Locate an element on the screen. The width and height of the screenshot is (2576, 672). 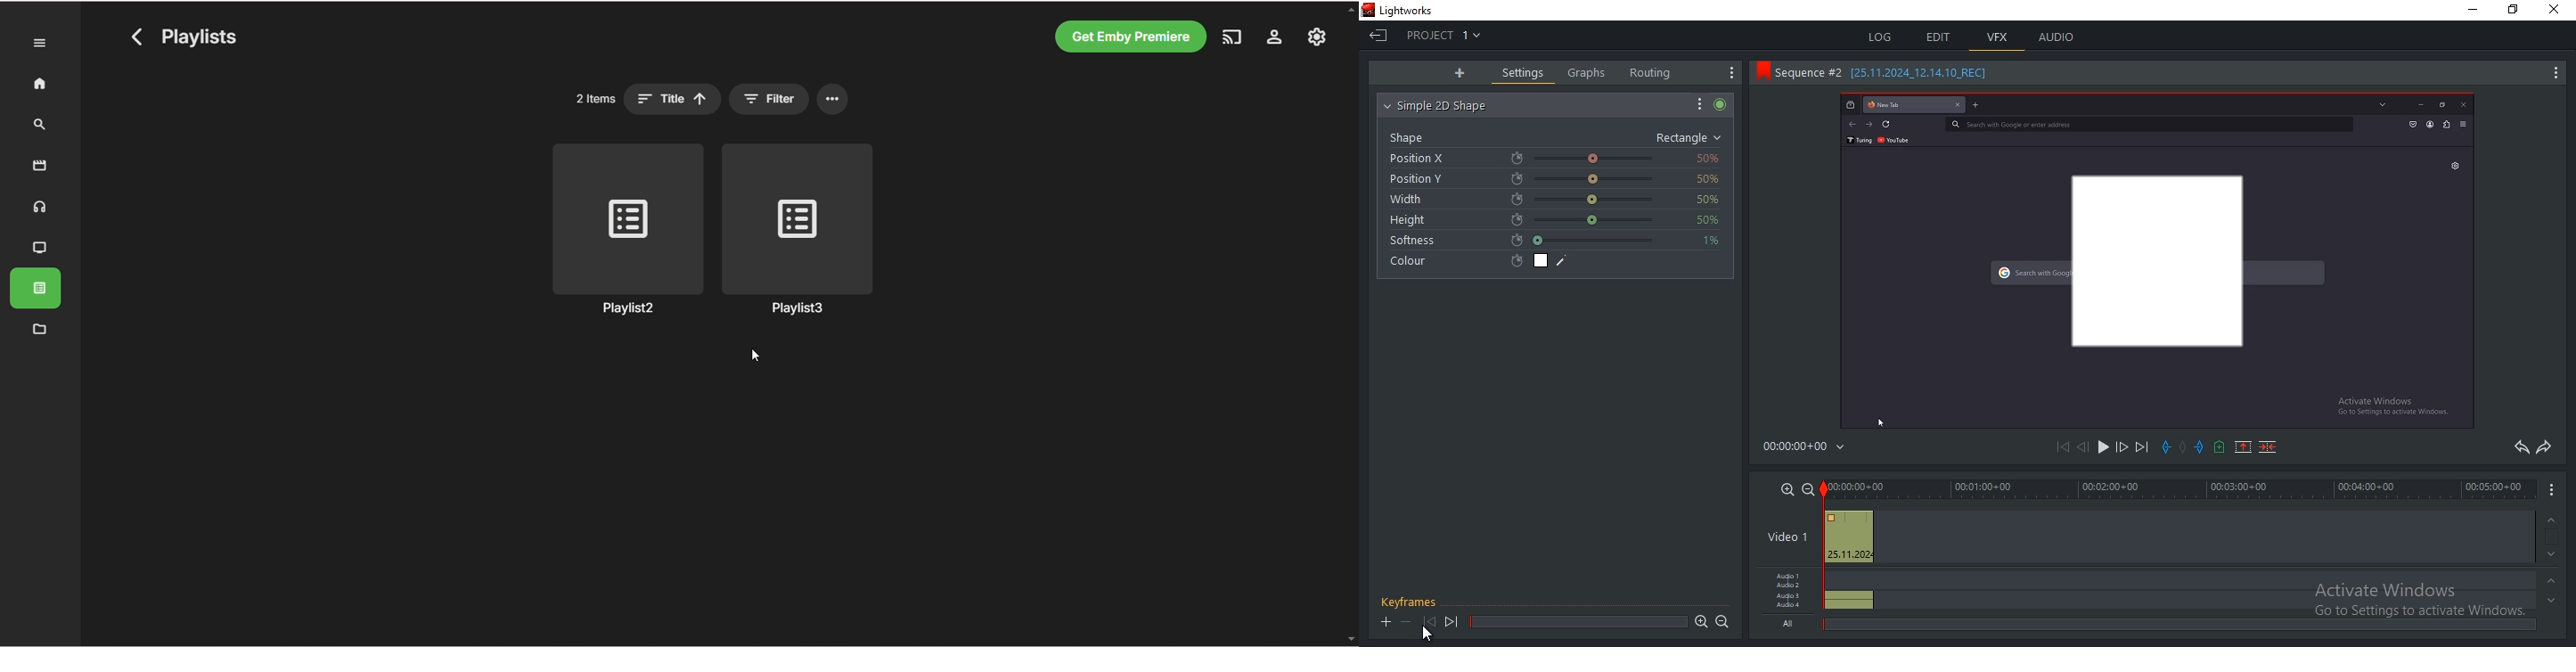
app title is located at coordinates (1404, 11).